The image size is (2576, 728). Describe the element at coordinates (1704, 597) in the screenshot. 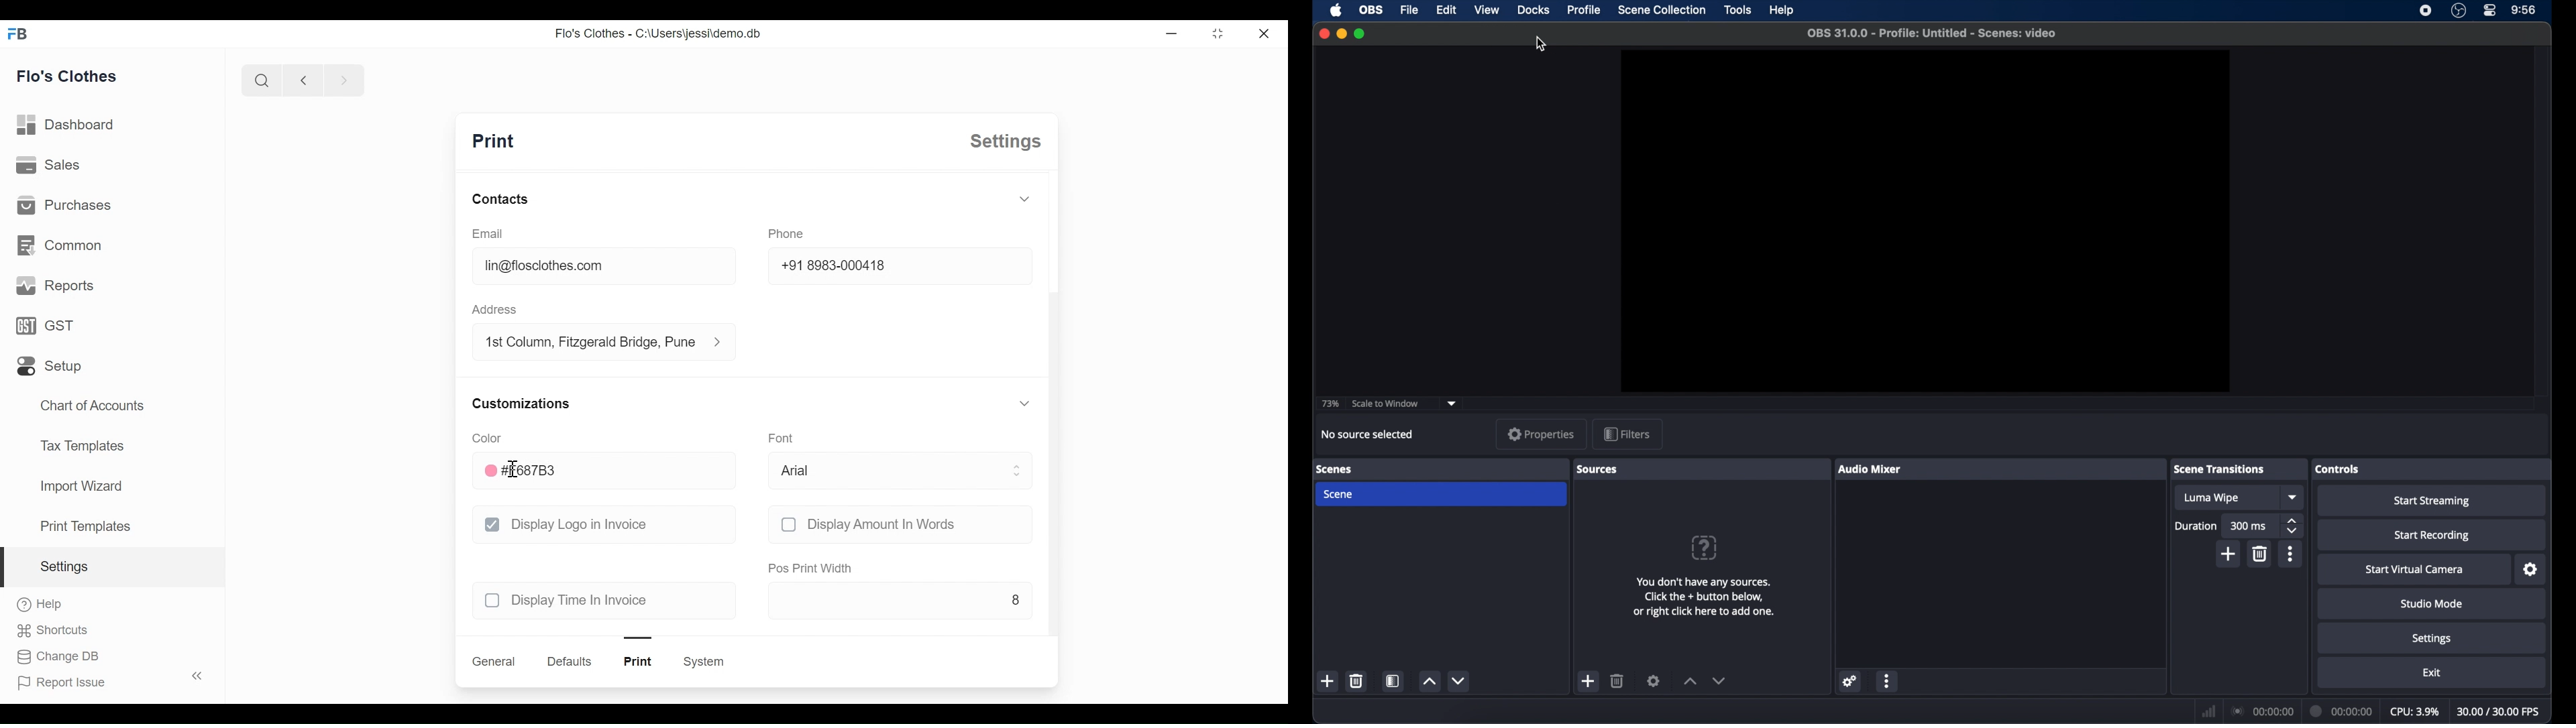

I see `add sources information` at that location.